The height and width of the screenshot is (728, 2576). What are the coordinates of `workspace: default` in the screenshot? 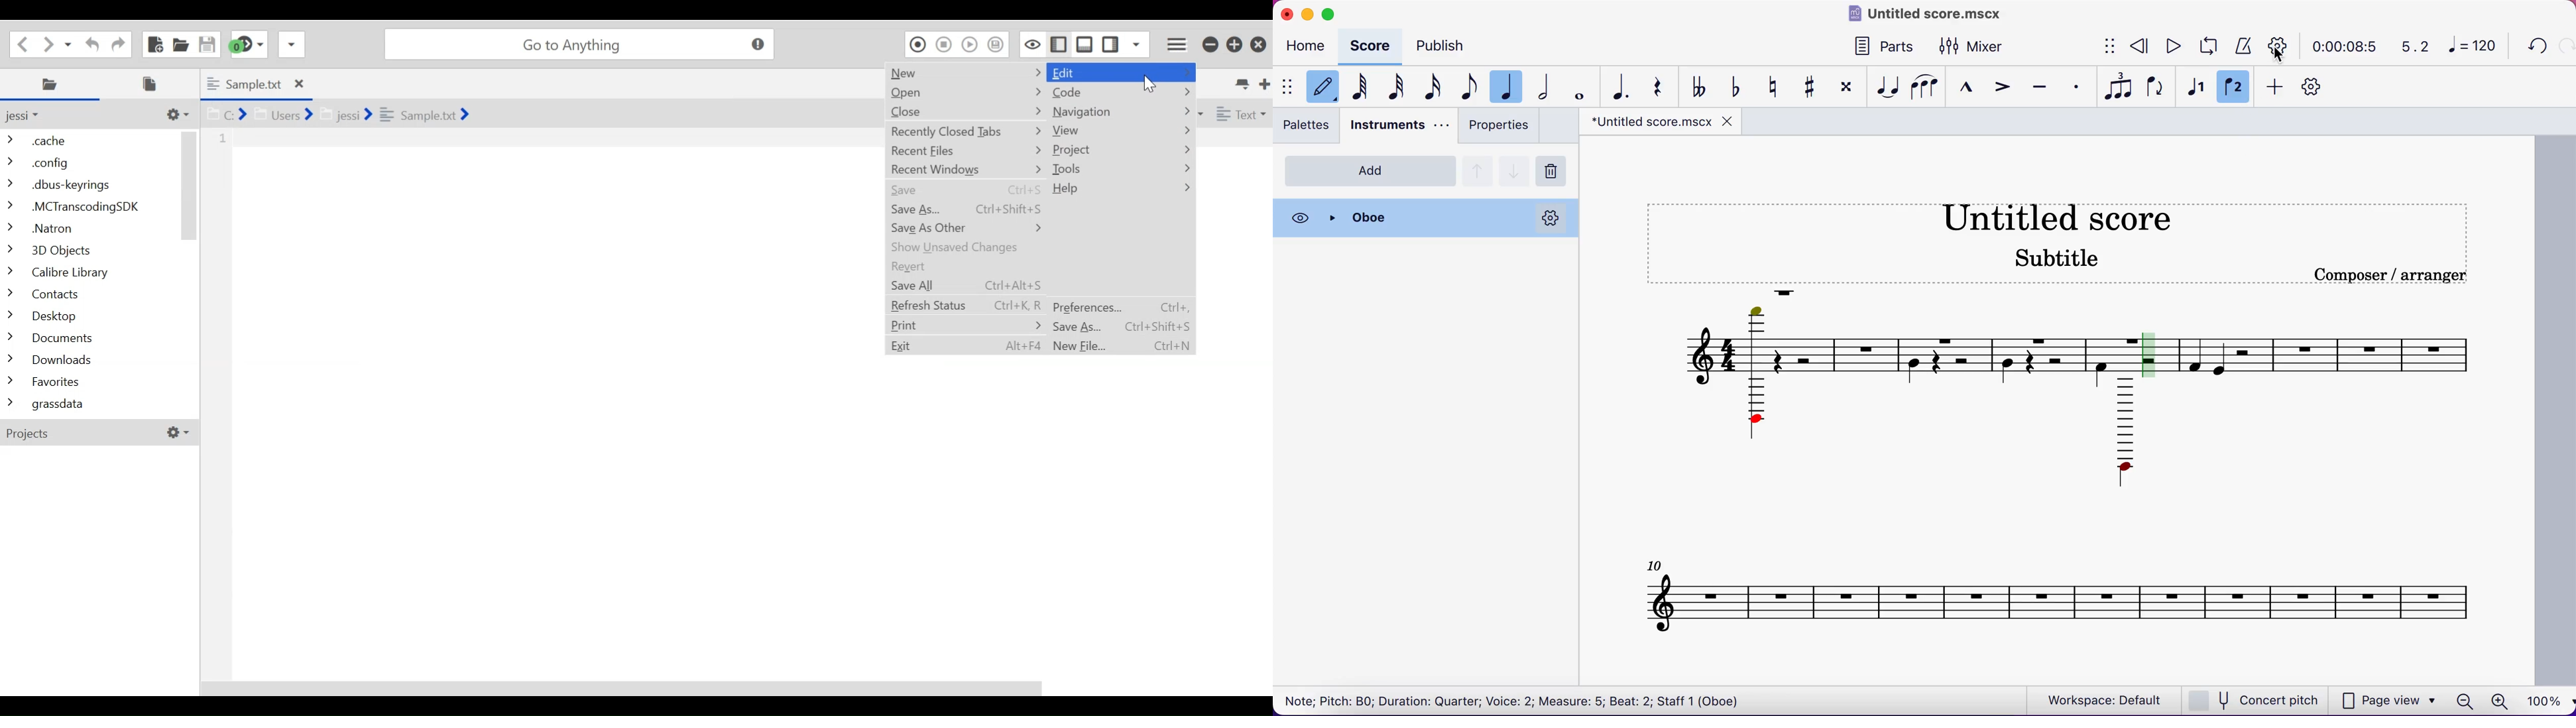 It's located at (2108, 700).